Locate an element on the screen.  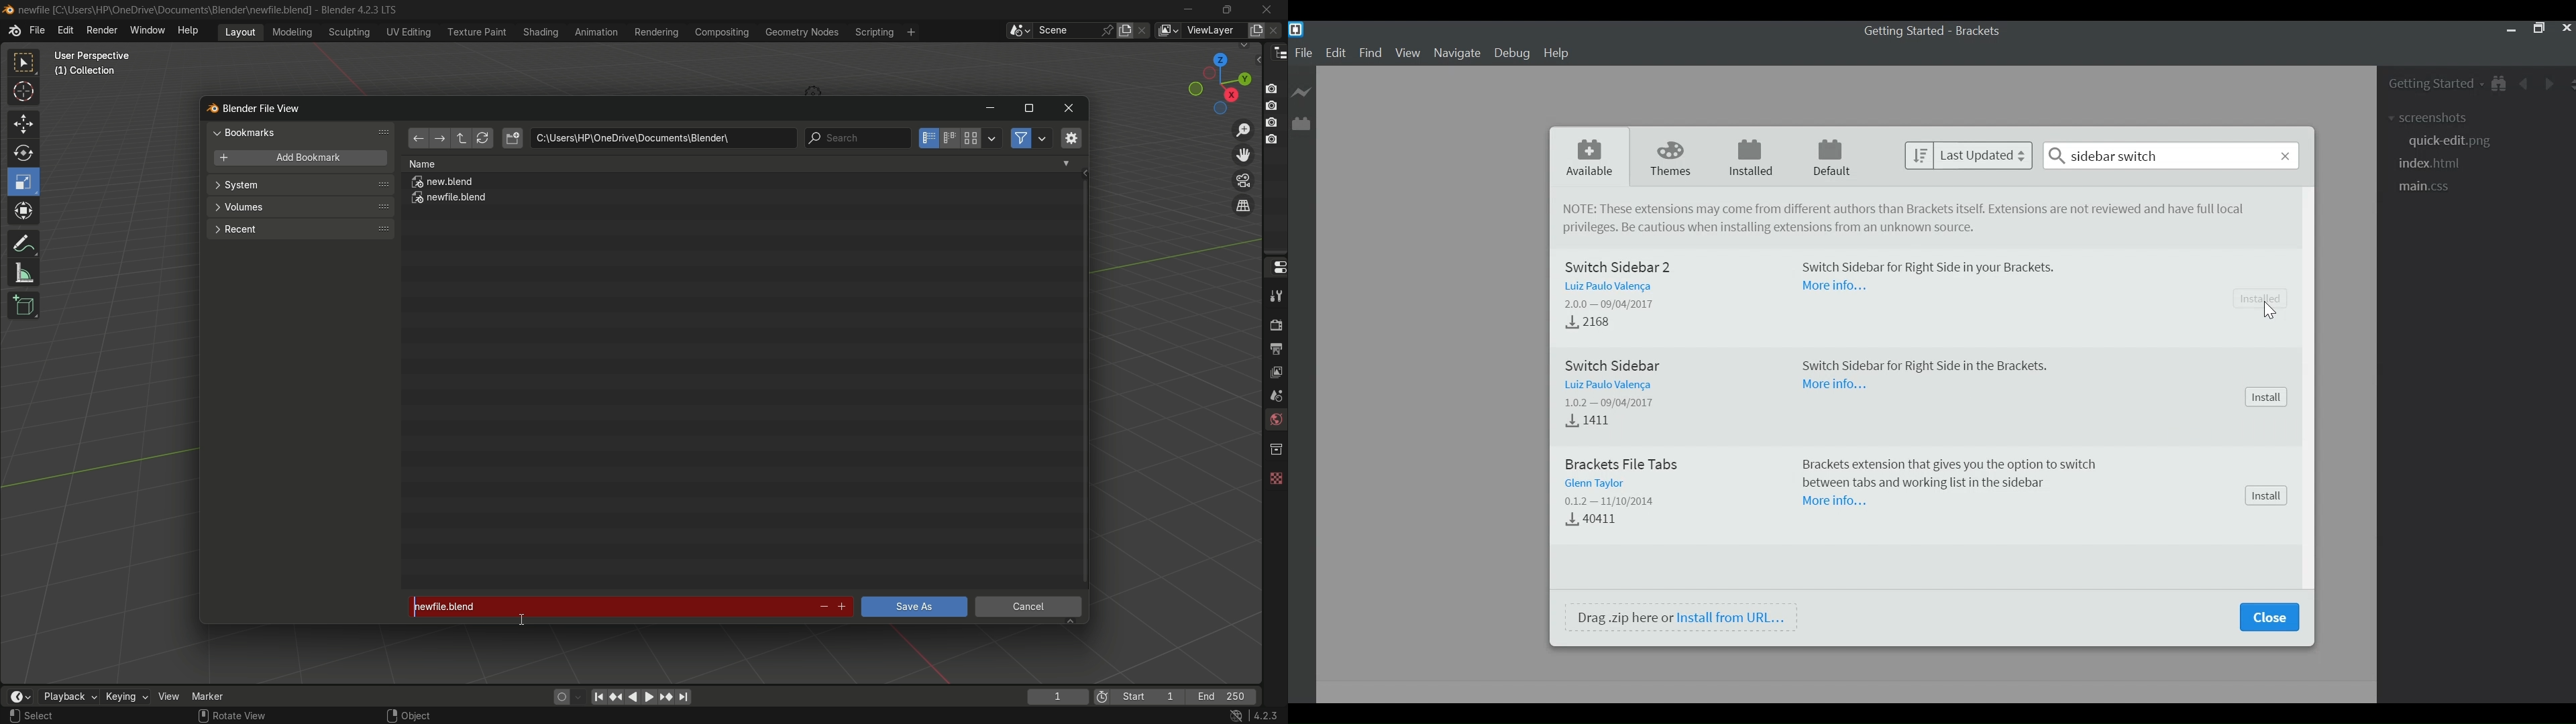
Drag .zip here or Install from URL is located at coordinates (1682, 617).